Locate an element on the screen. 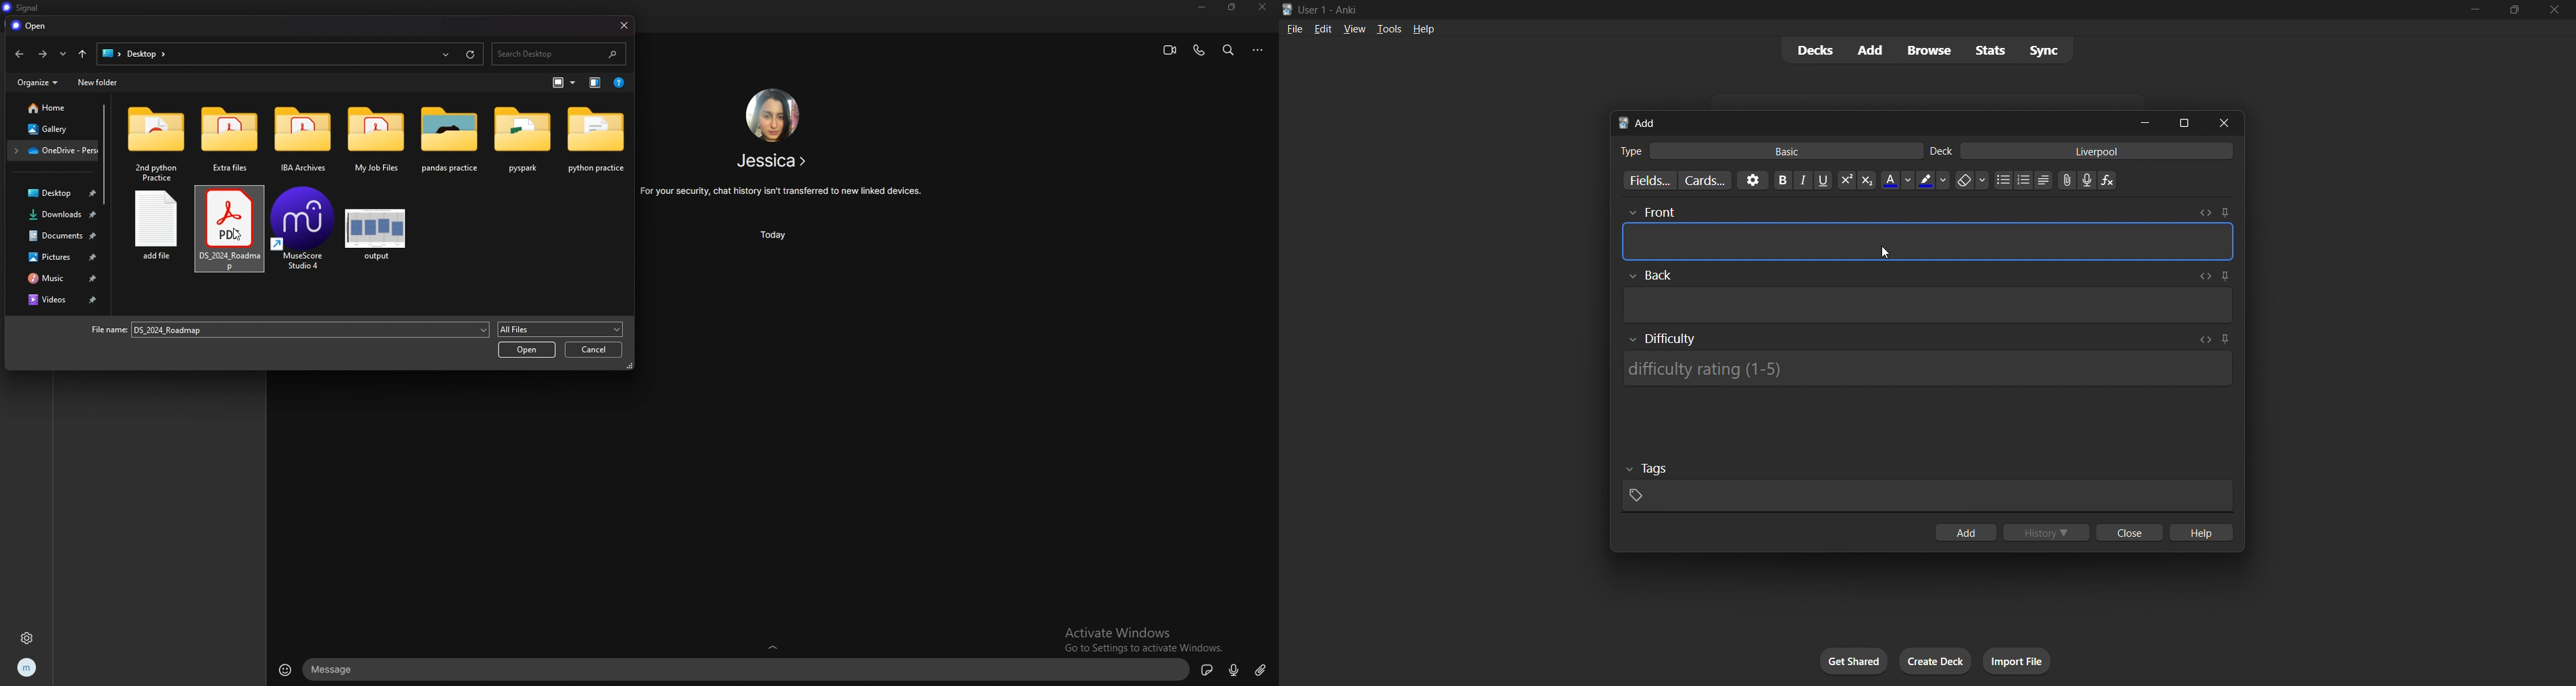  add is located at coordinates (1965, 532).